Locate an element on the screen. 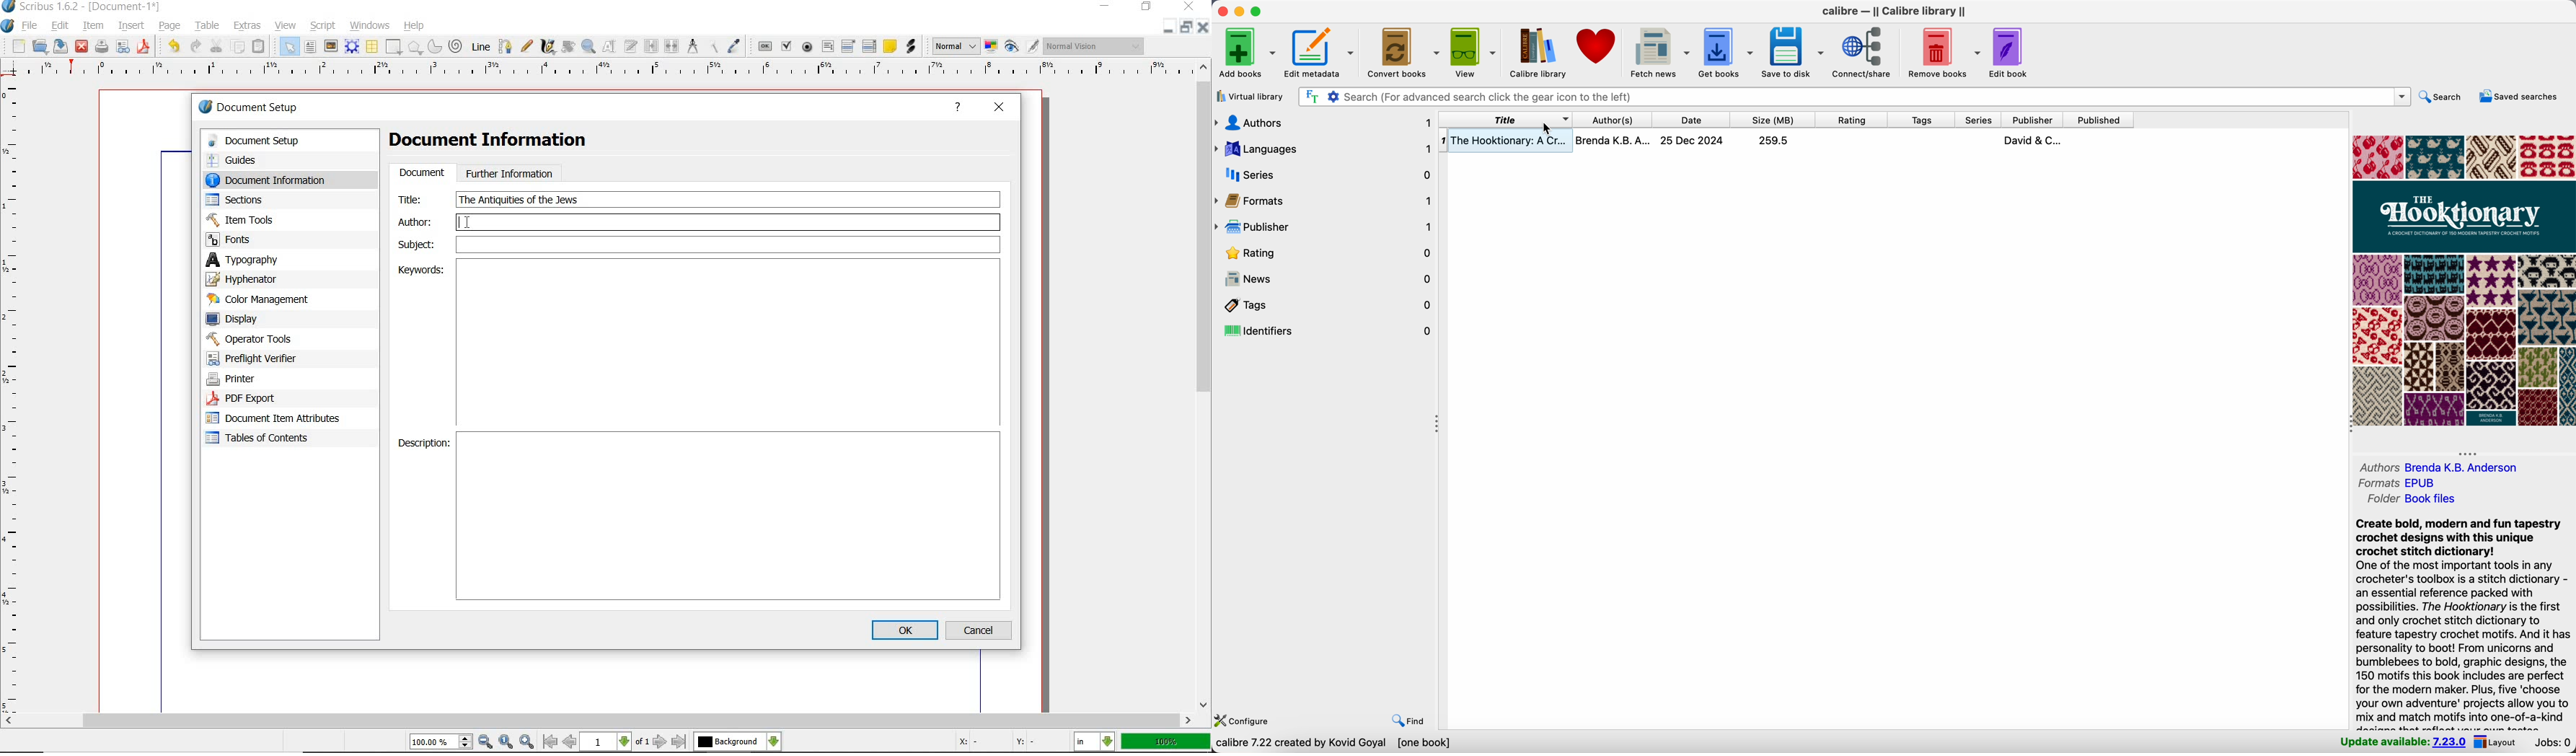  folder is located at coordinates (2419, 499).